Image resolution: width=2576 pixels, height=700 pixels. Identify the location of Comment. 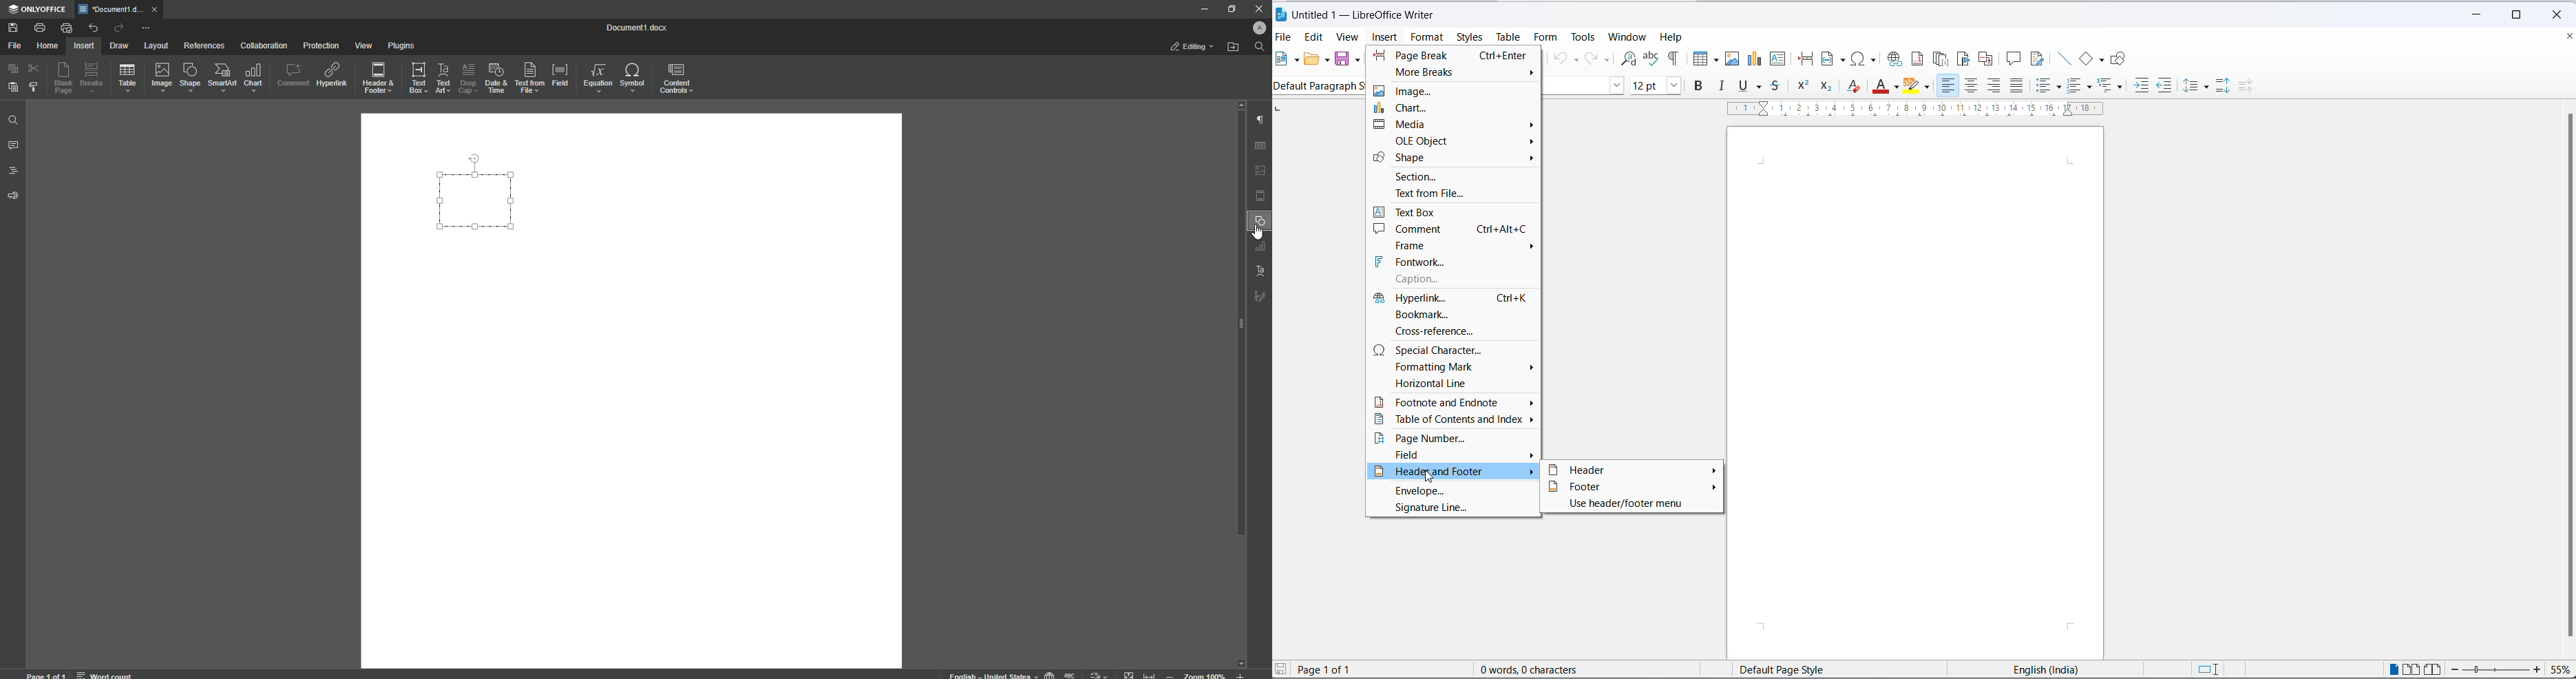
(293, 75).